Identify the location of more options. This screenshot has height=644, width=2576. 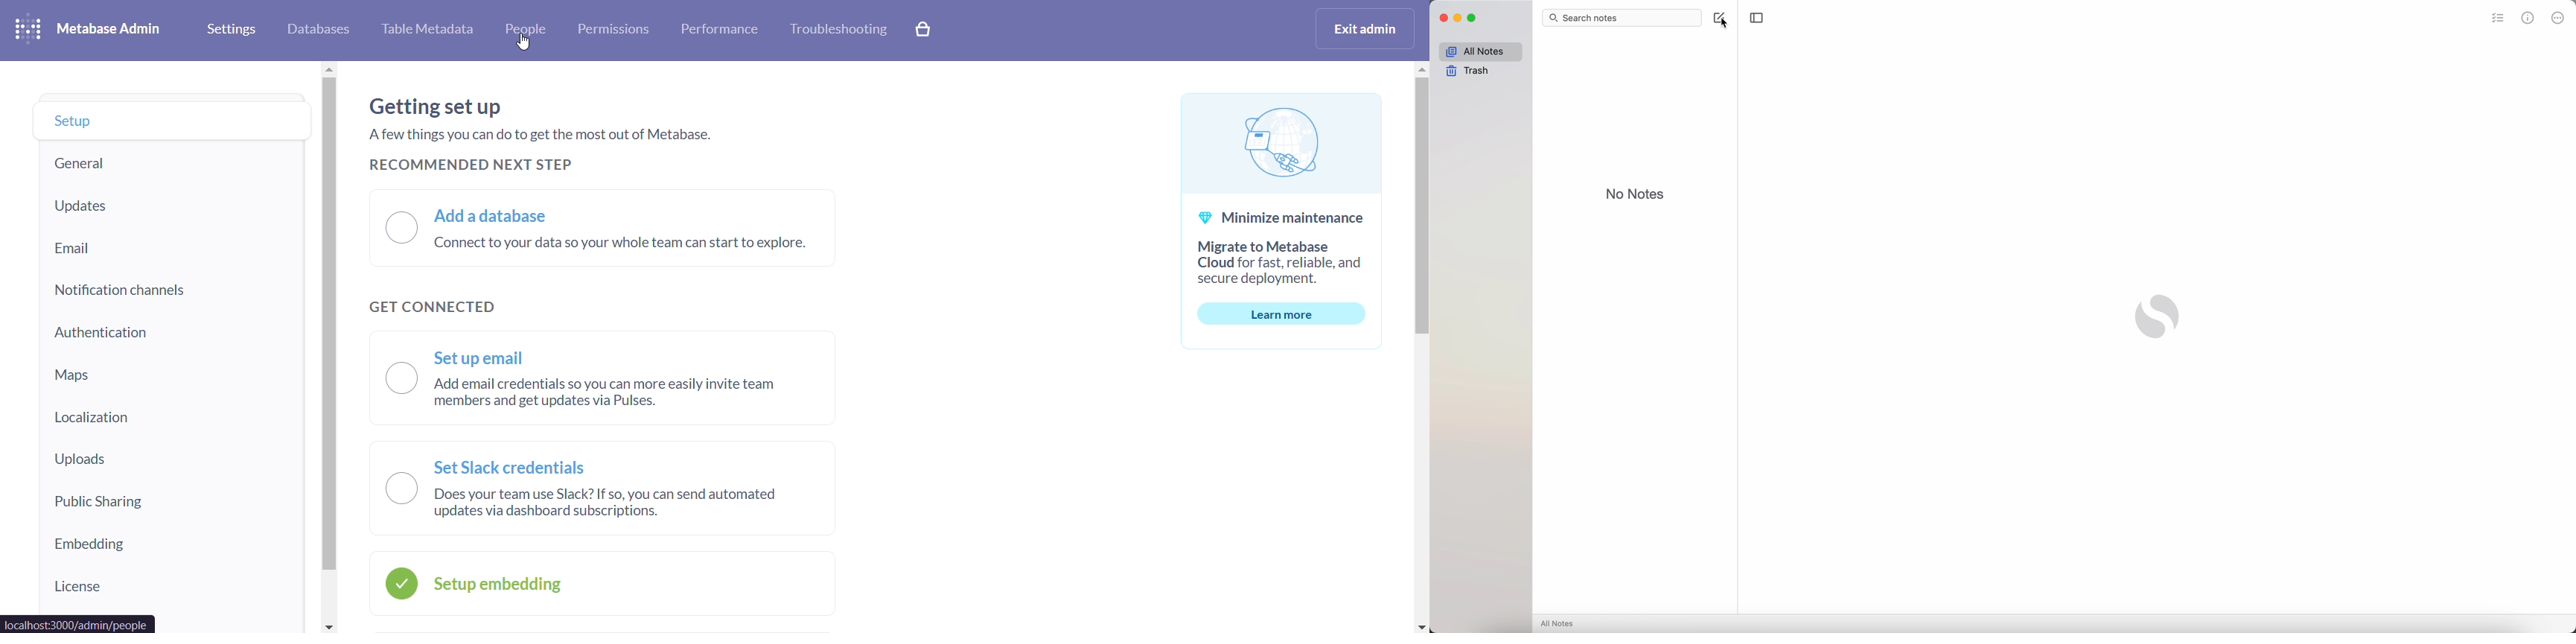
(2558, 17).